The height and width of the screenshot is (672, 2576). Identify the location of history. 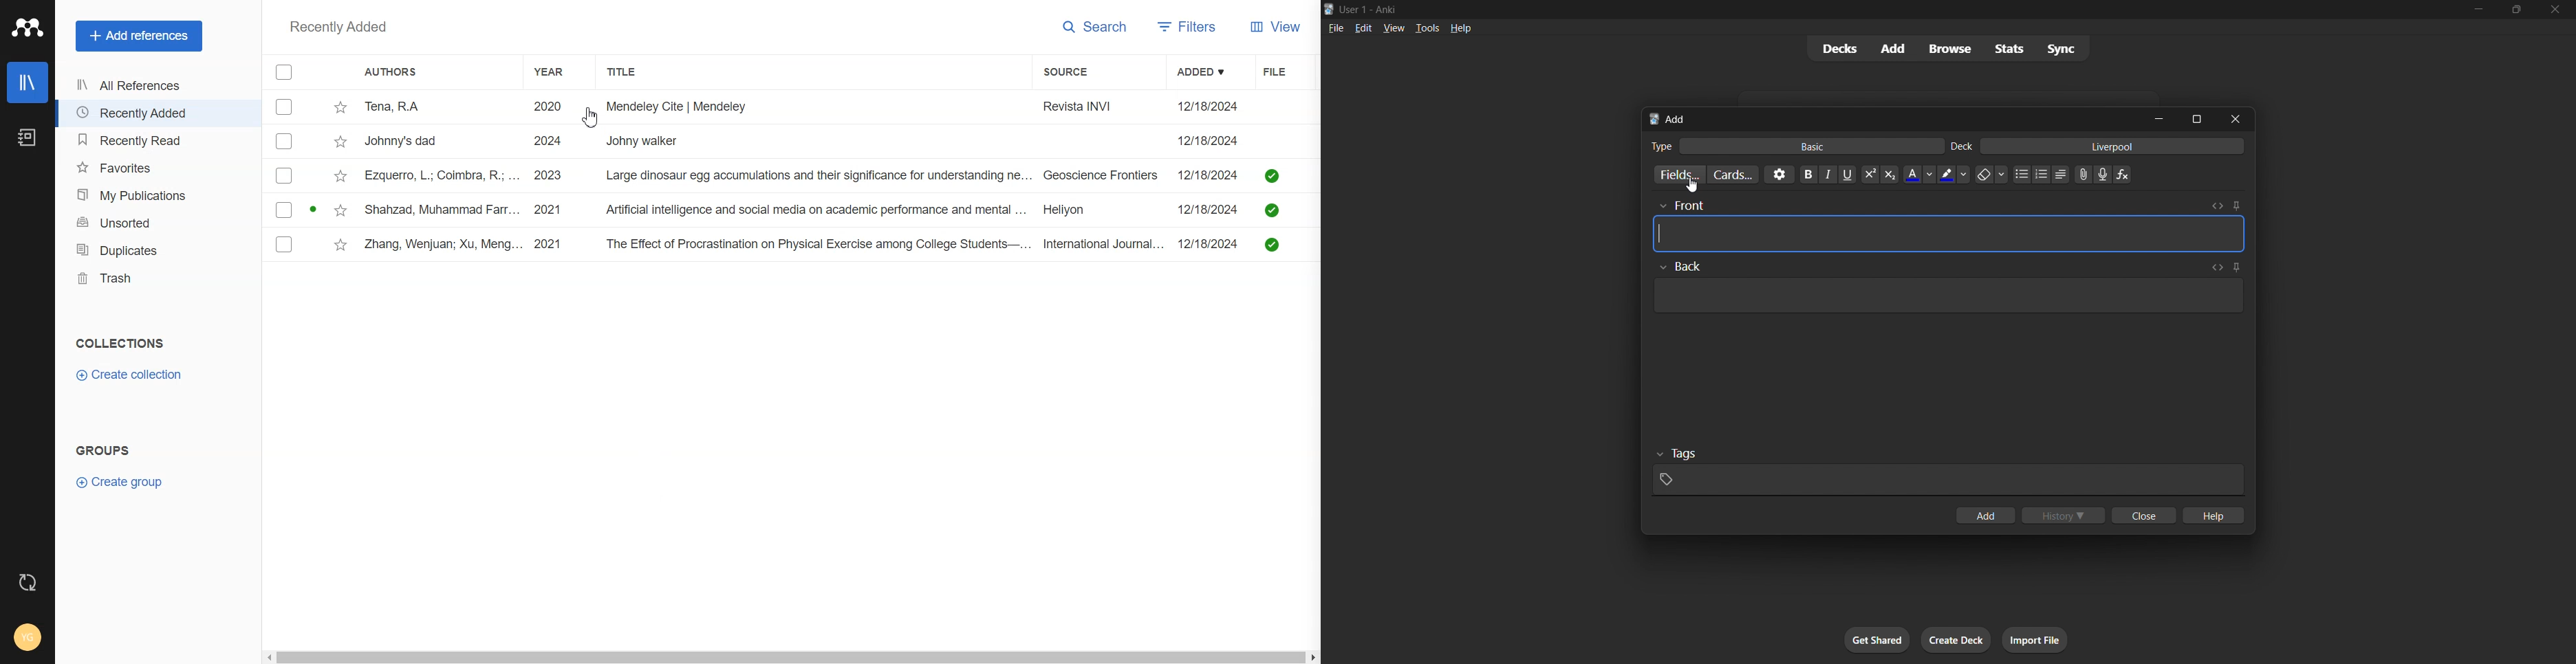
(2064, 515).